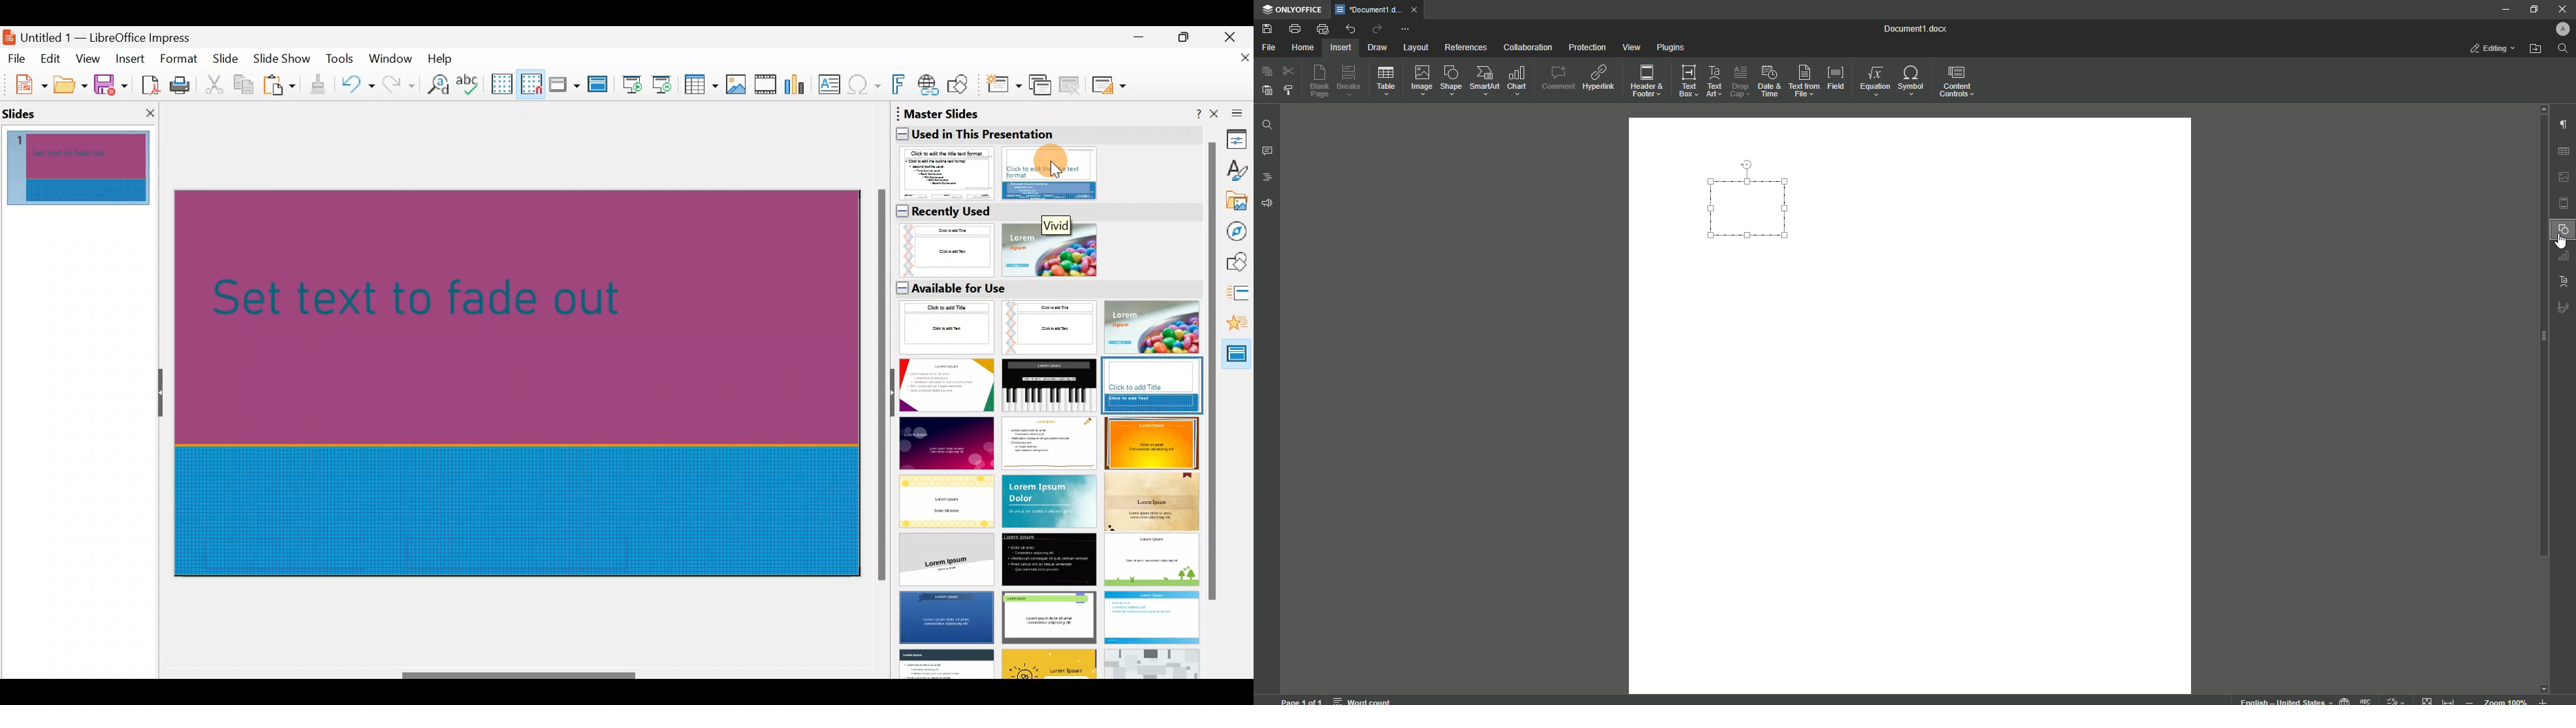 This screenshot has height=728, width=2576. What do you see at coordinates (564, 84) in the screenshot?
I see `Display views` at bounding box center [564, 84].